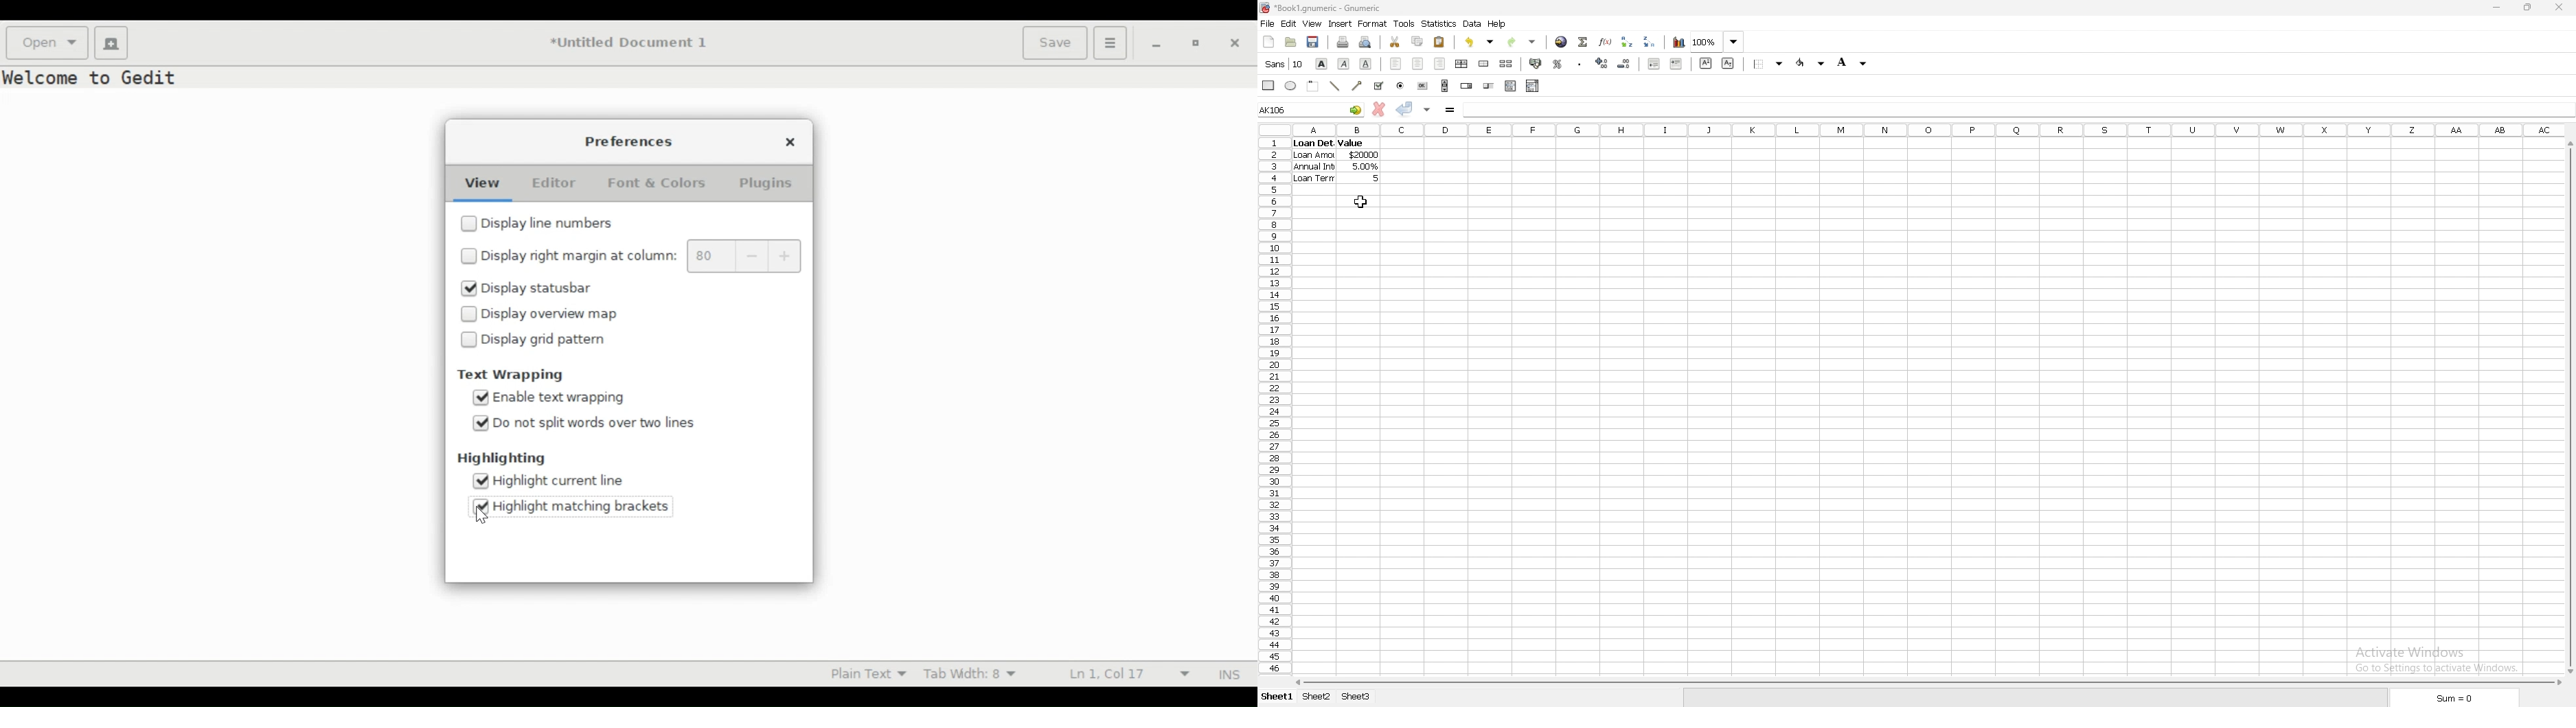 This screenshot has width=2576, height=728. Describe the element at coordinates (749, 257) in the screenshot. I see `decrease` at that location.